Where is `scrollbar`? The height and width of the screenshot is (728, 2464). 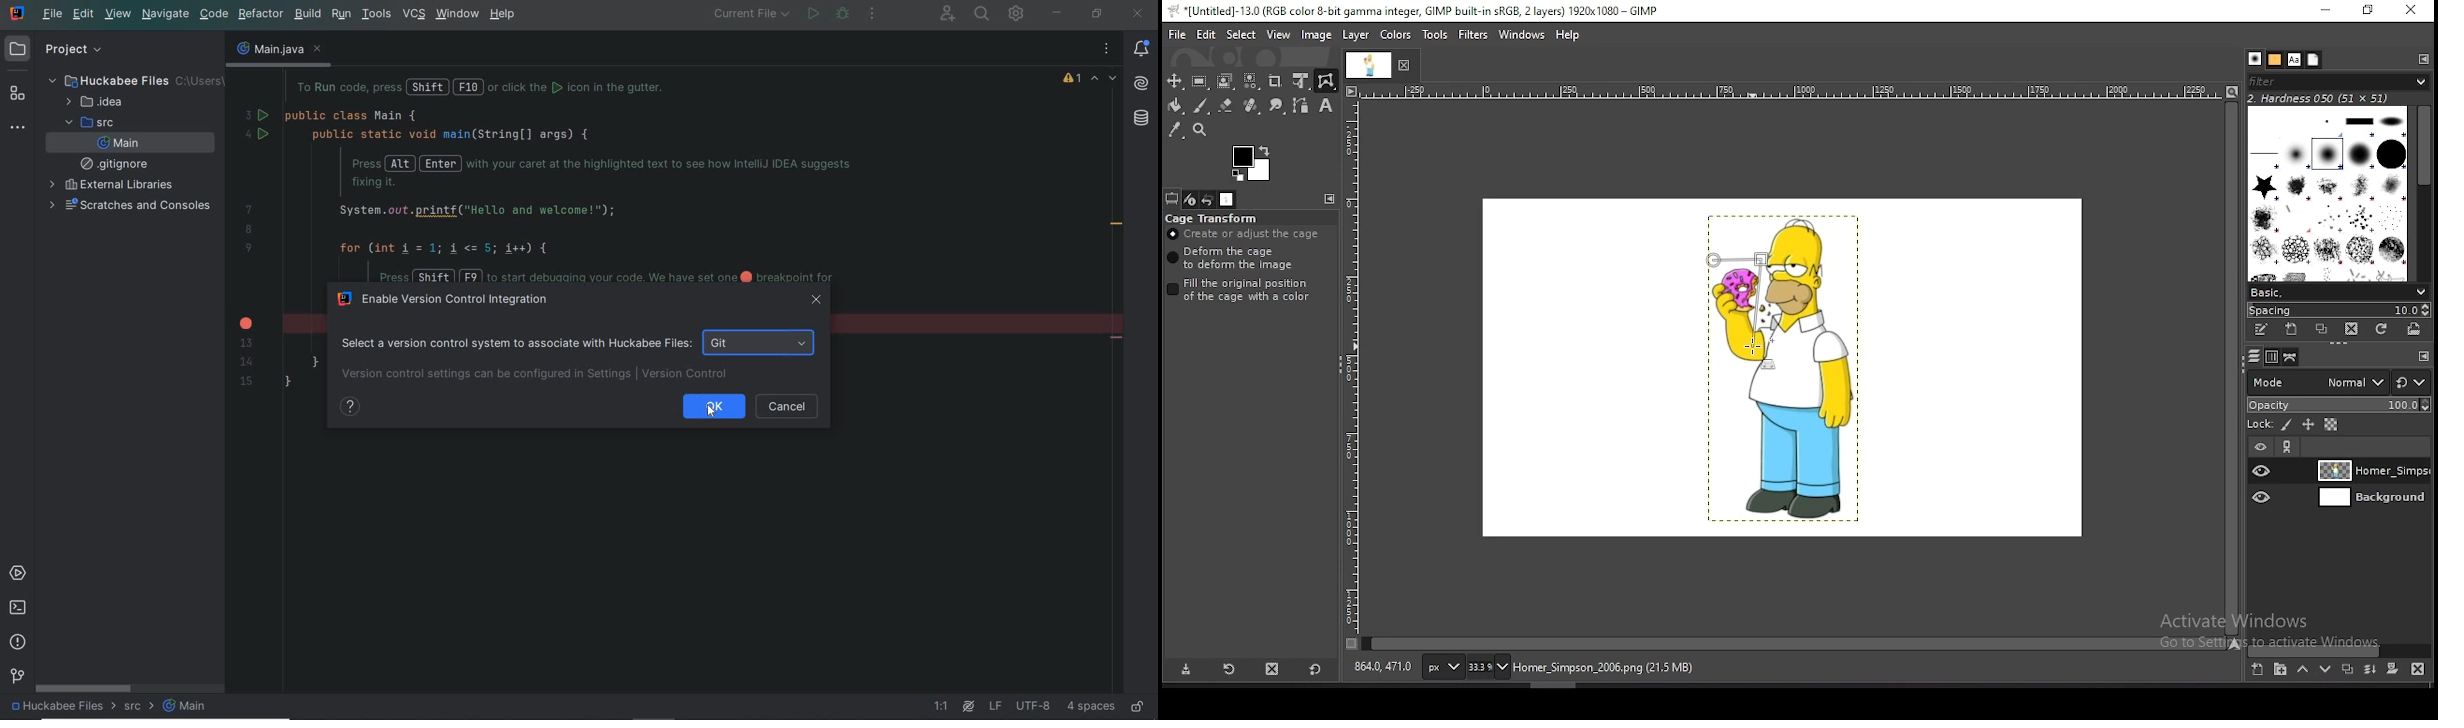
scrollbar is located at coordinates (83, 689).